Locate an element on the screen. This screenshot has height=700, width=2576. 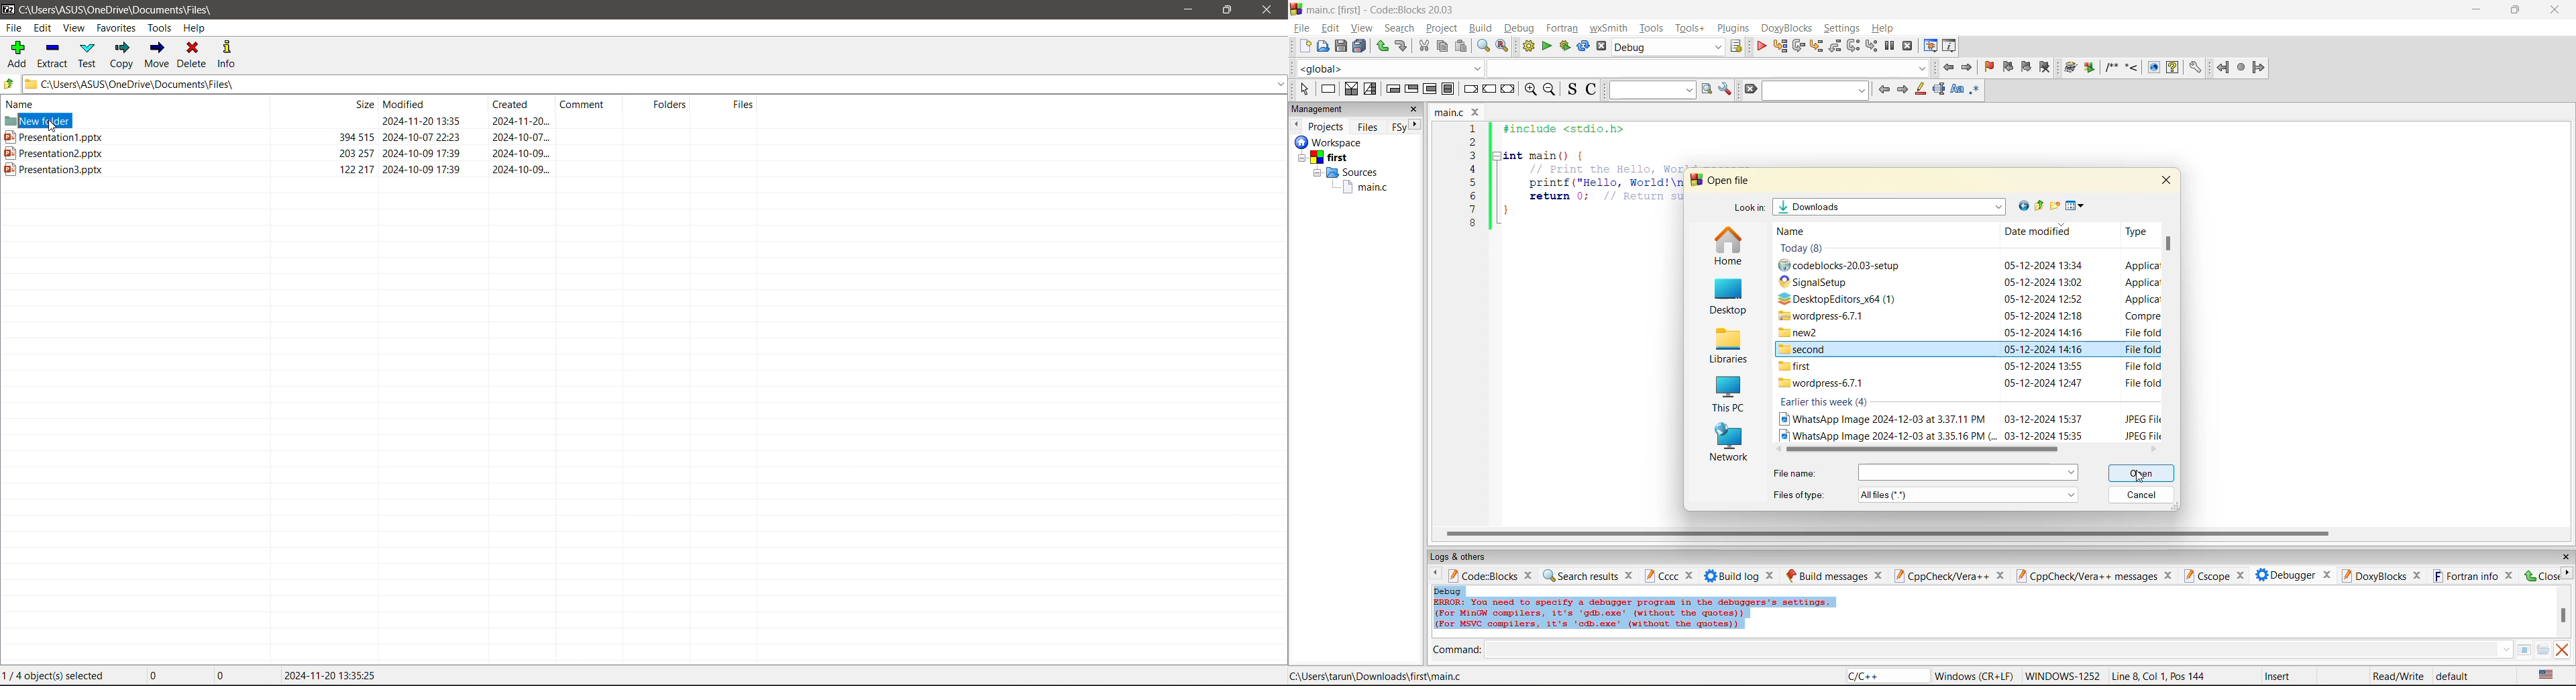
network is located at coordinates (1729, 444).